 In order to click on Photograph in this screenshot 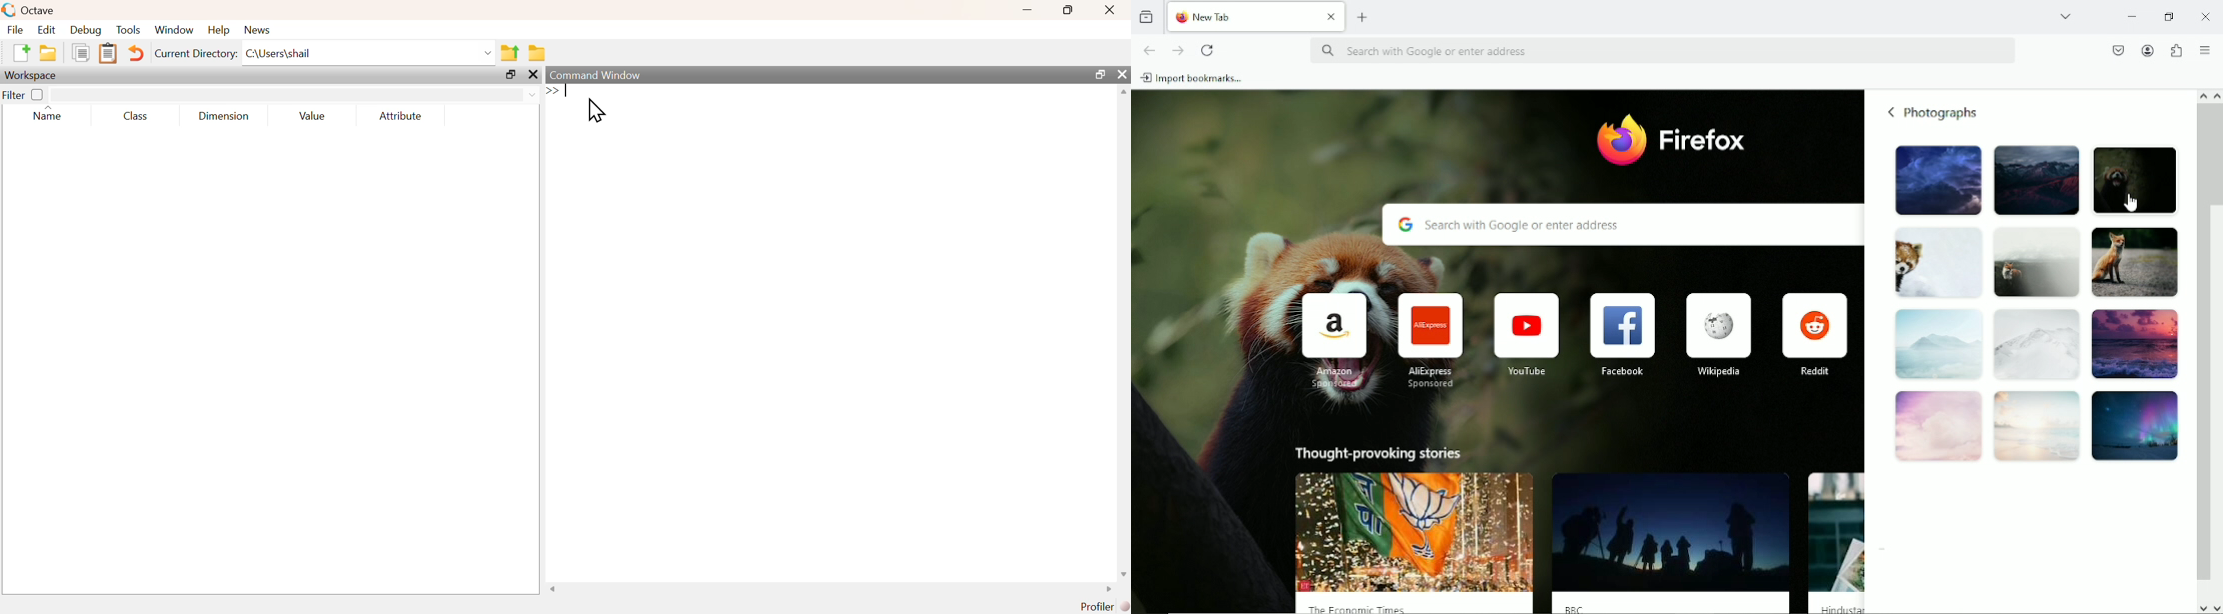, I will do `click(2139, 179)`.